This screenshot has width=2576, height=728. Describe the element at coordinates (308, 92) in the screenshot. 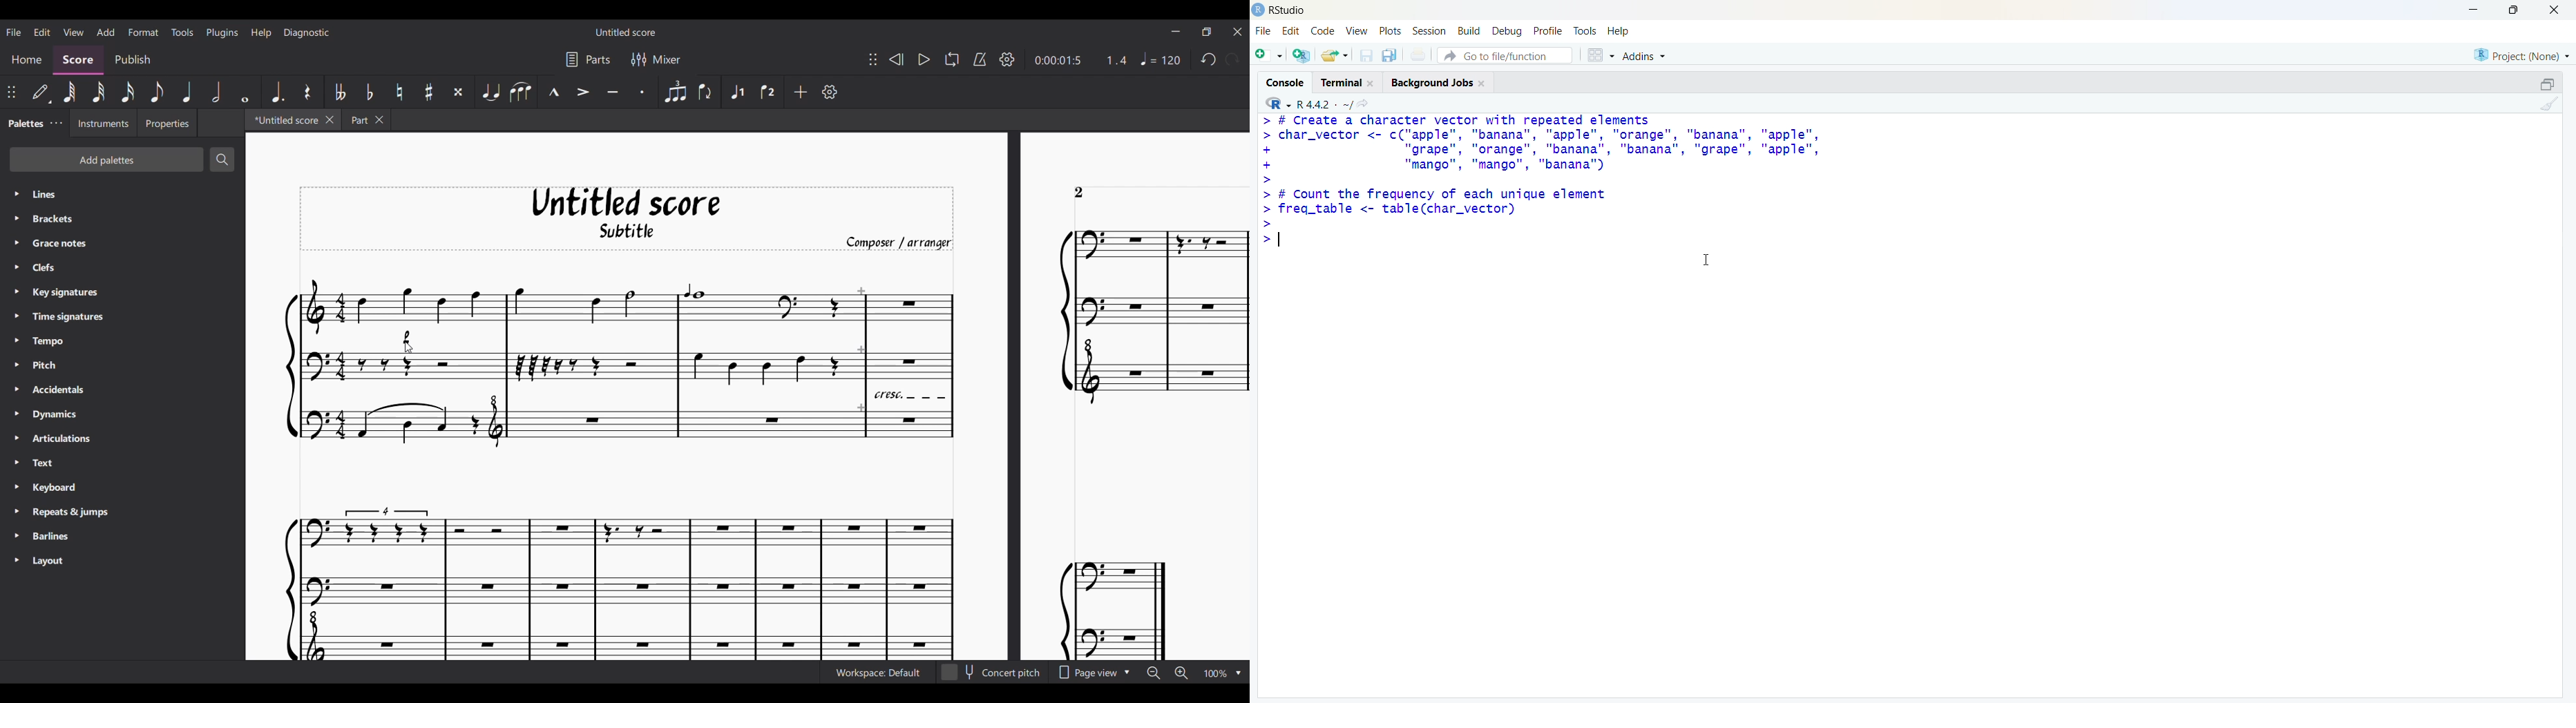

I see `Rest` at that location.